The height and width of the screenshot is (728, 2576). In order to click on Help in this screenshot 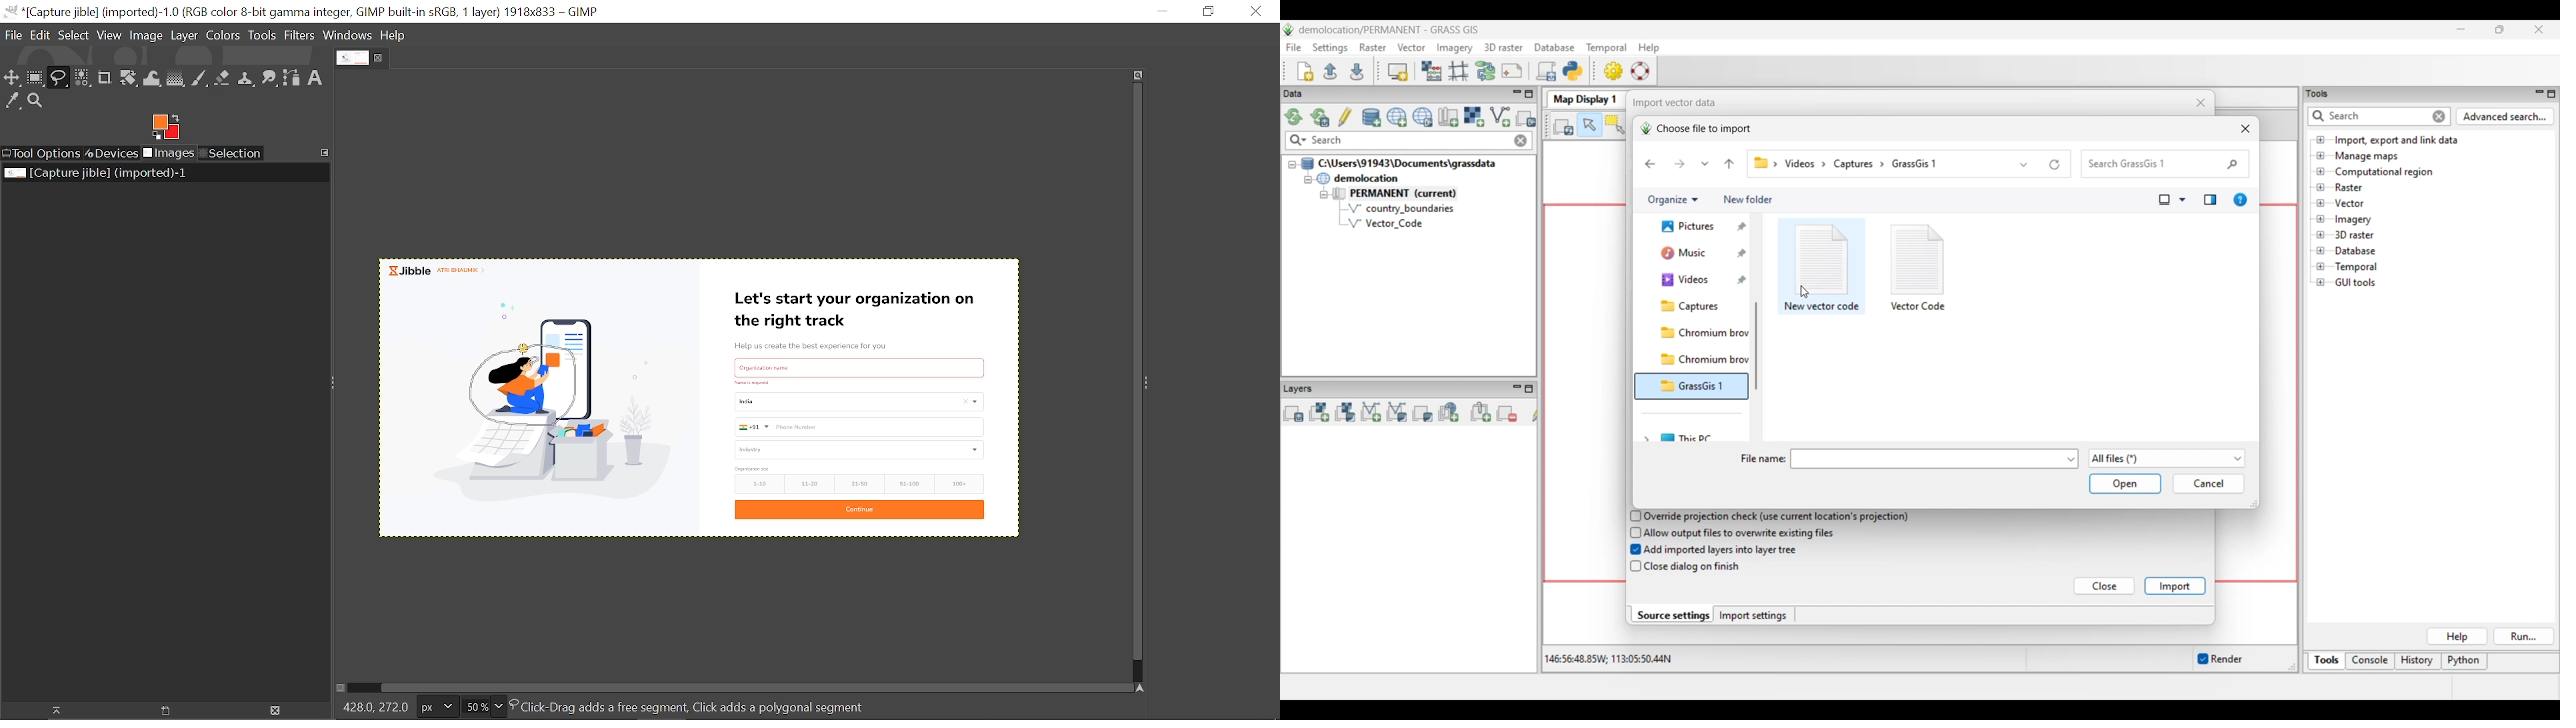, I will do `click(394, 36)`.